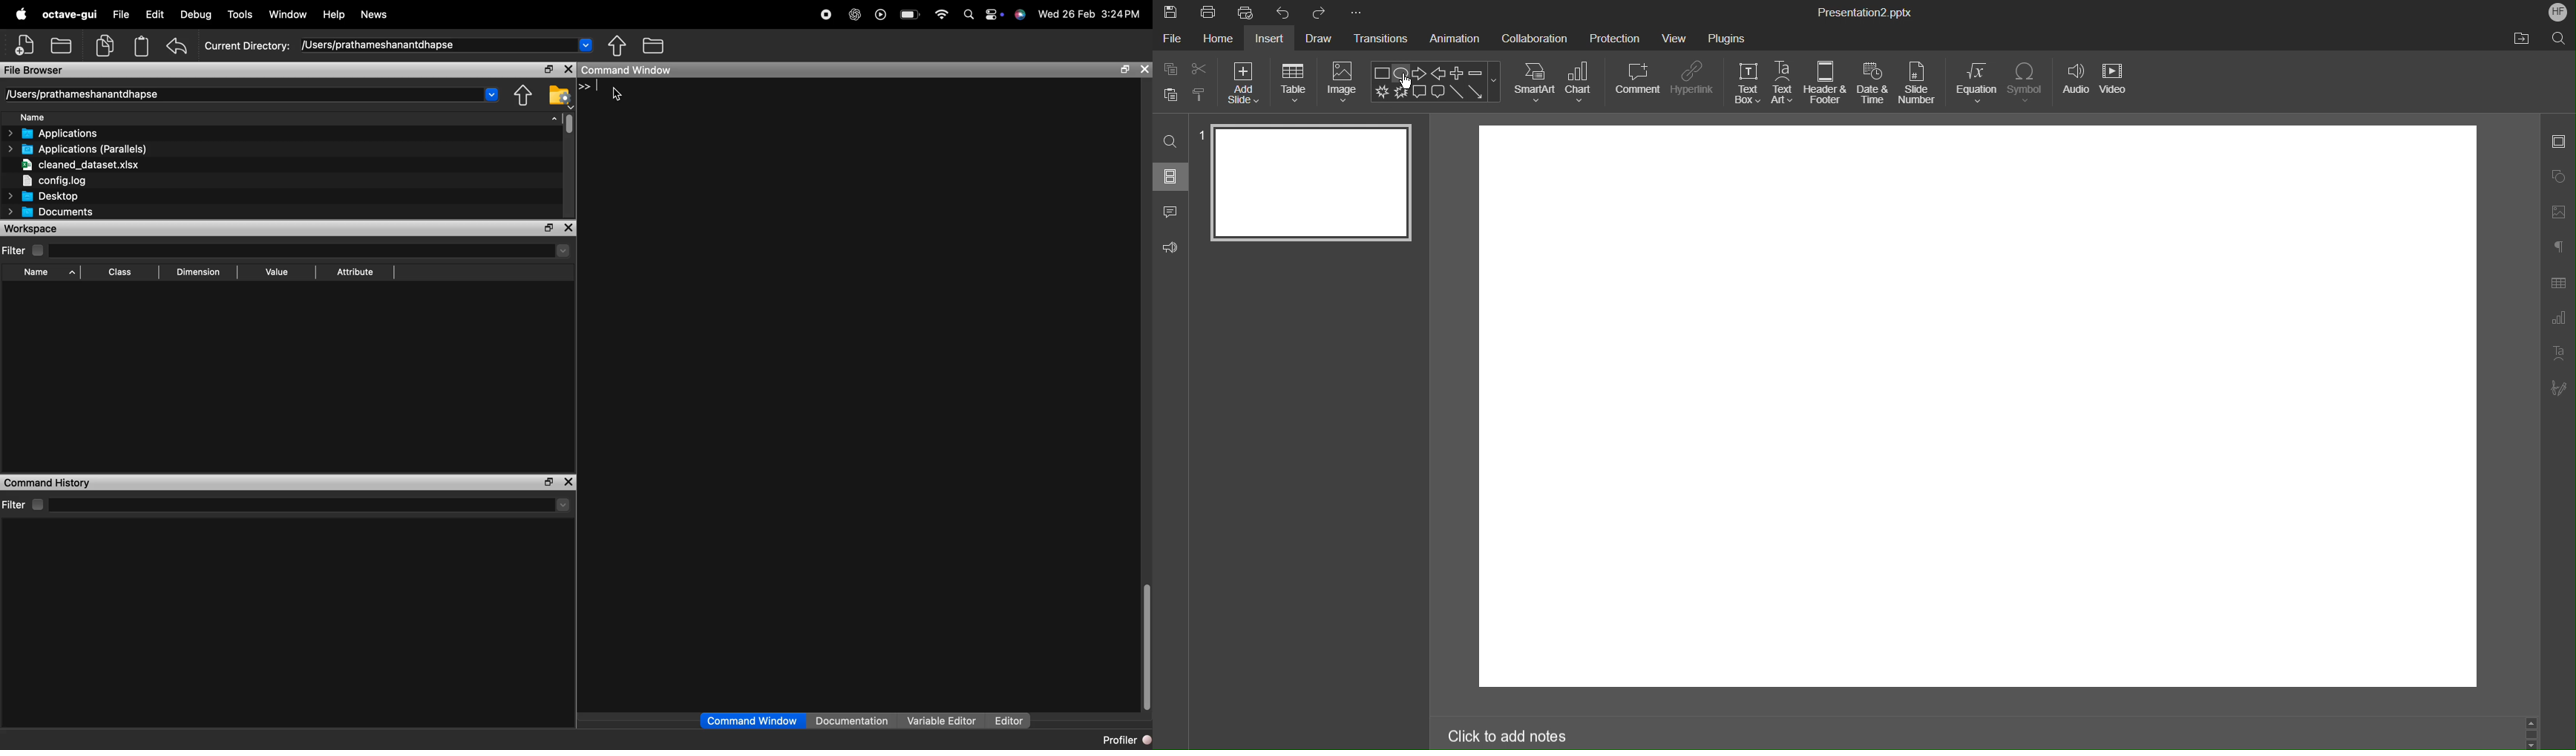 This screenshot has height=756, width=2576. I want to click on Click to add notes, so click(1524, 734).